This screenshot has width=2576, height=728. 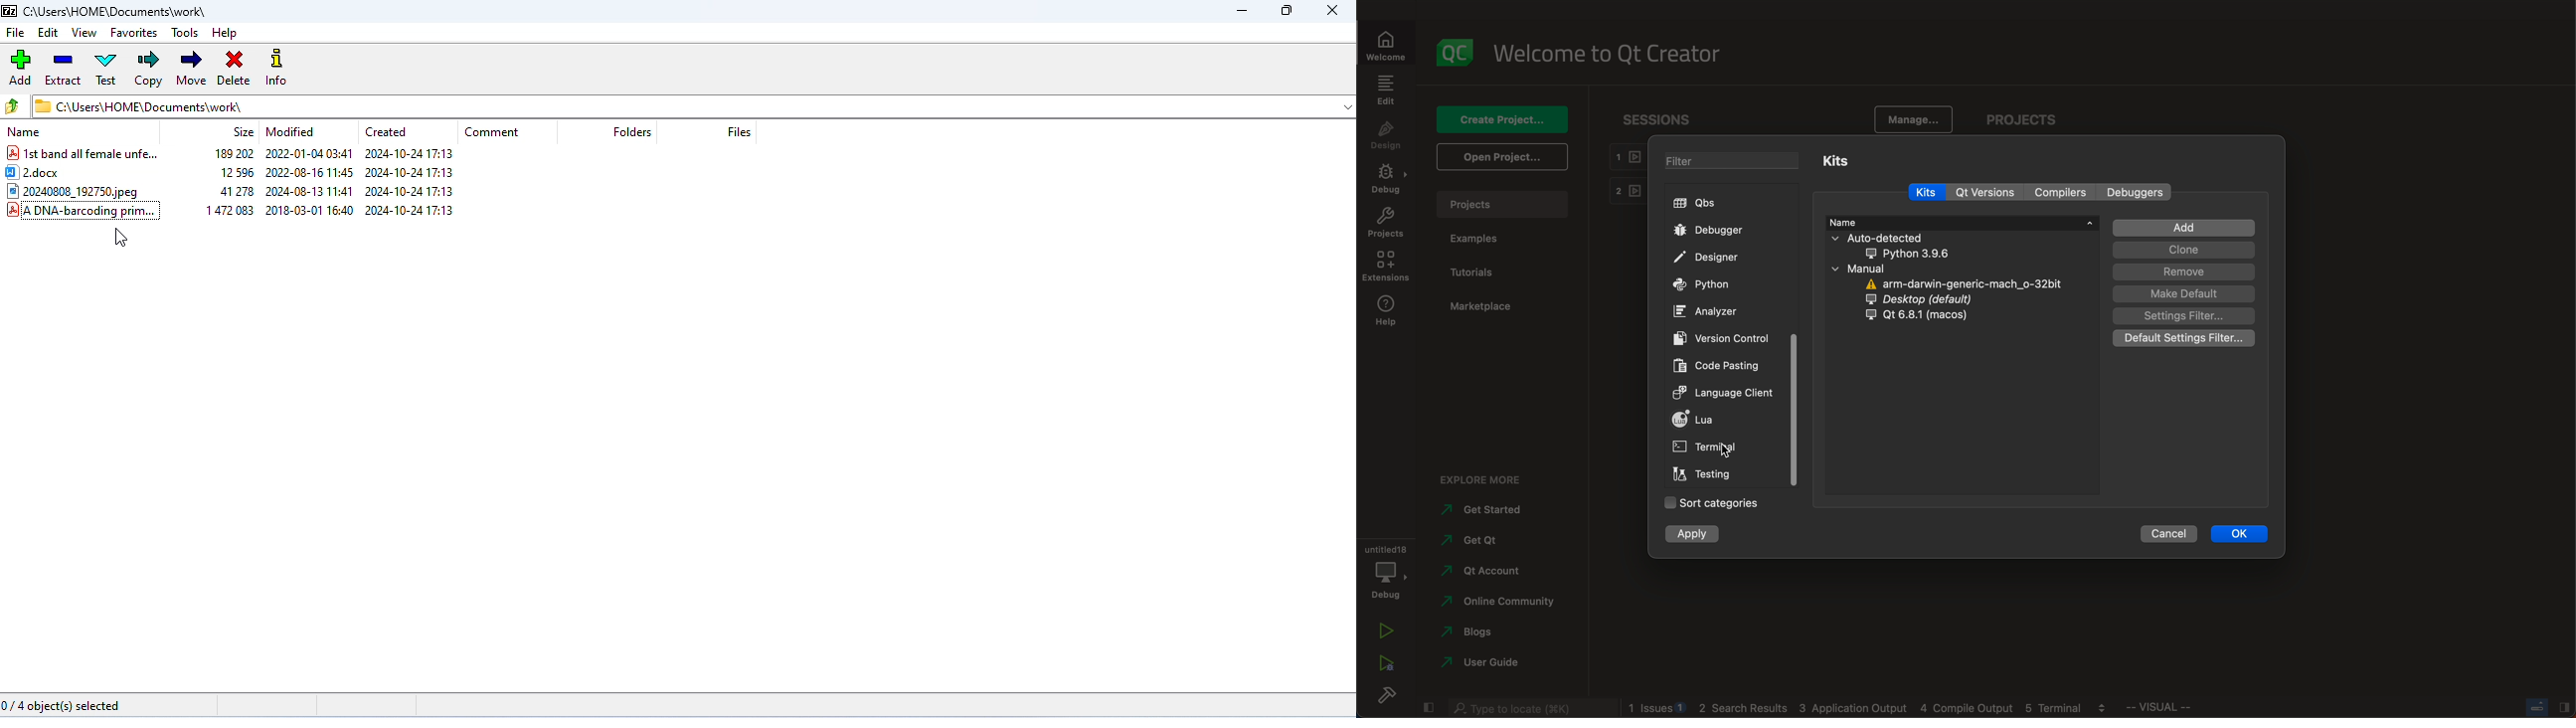 What do you see at coordinates (1240, 12) in the screenshot?
I see `minimize` at bounding box center [1240, 12].